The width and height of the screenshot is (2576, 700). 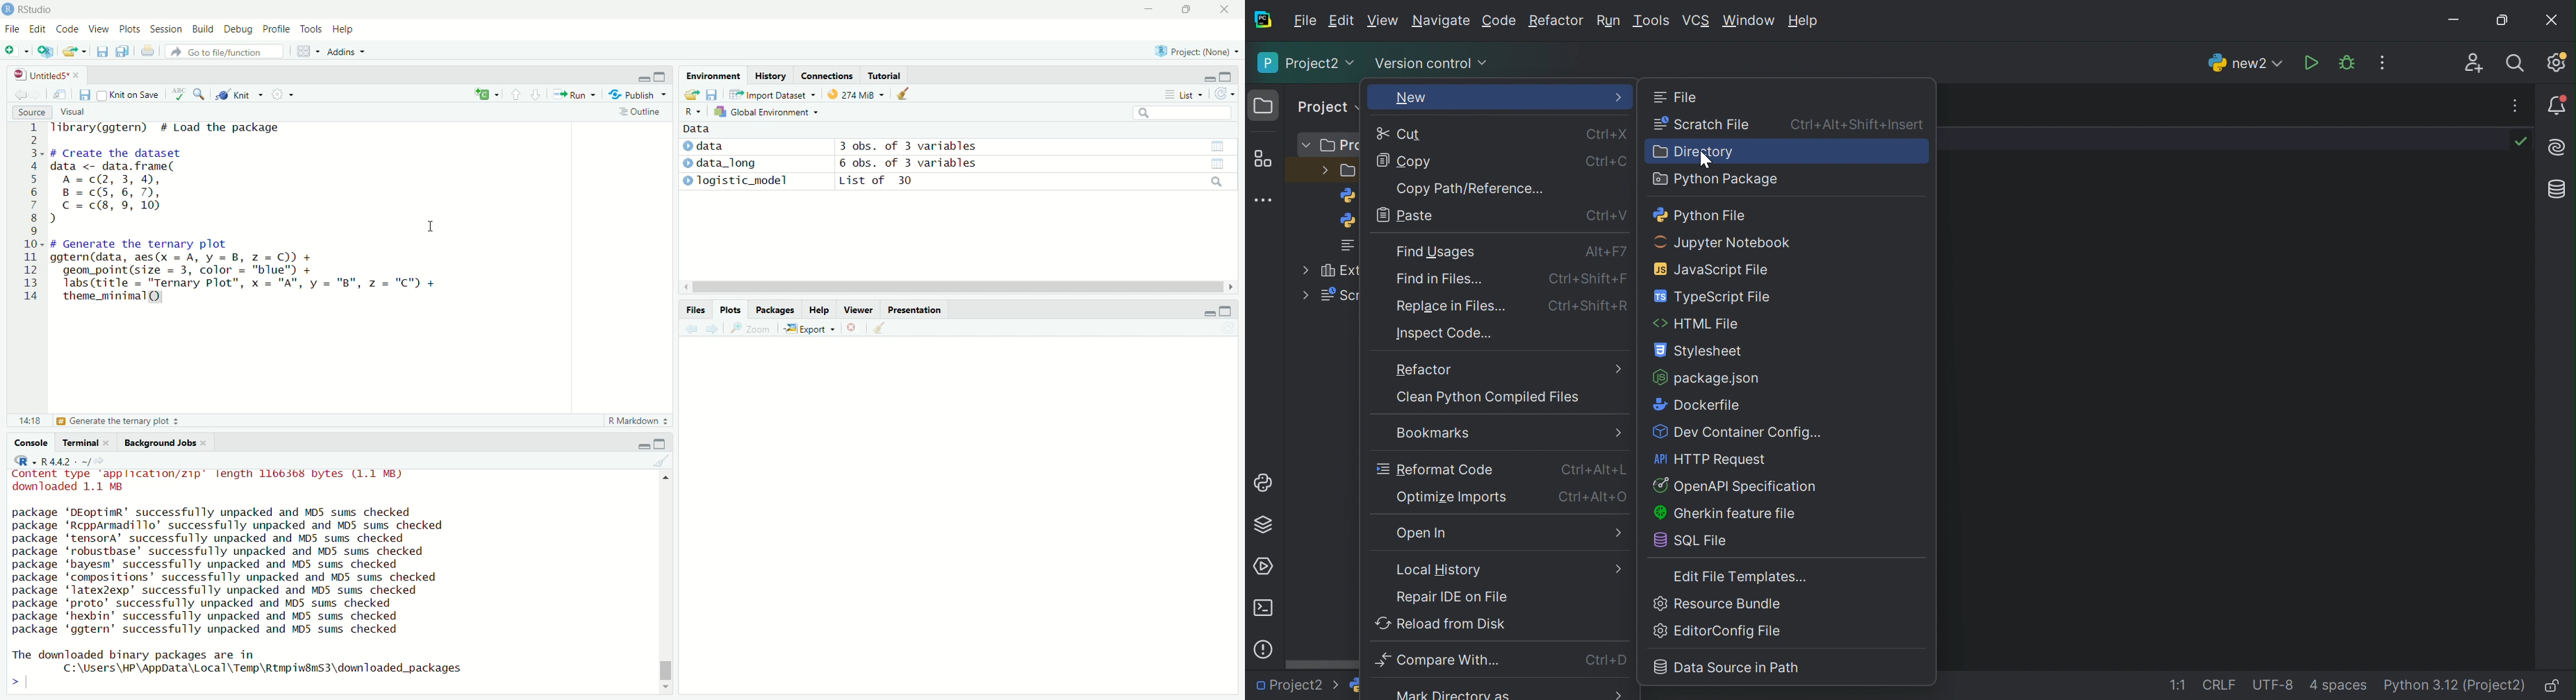 I want to click on python logo, so click(x=1350, y=196).